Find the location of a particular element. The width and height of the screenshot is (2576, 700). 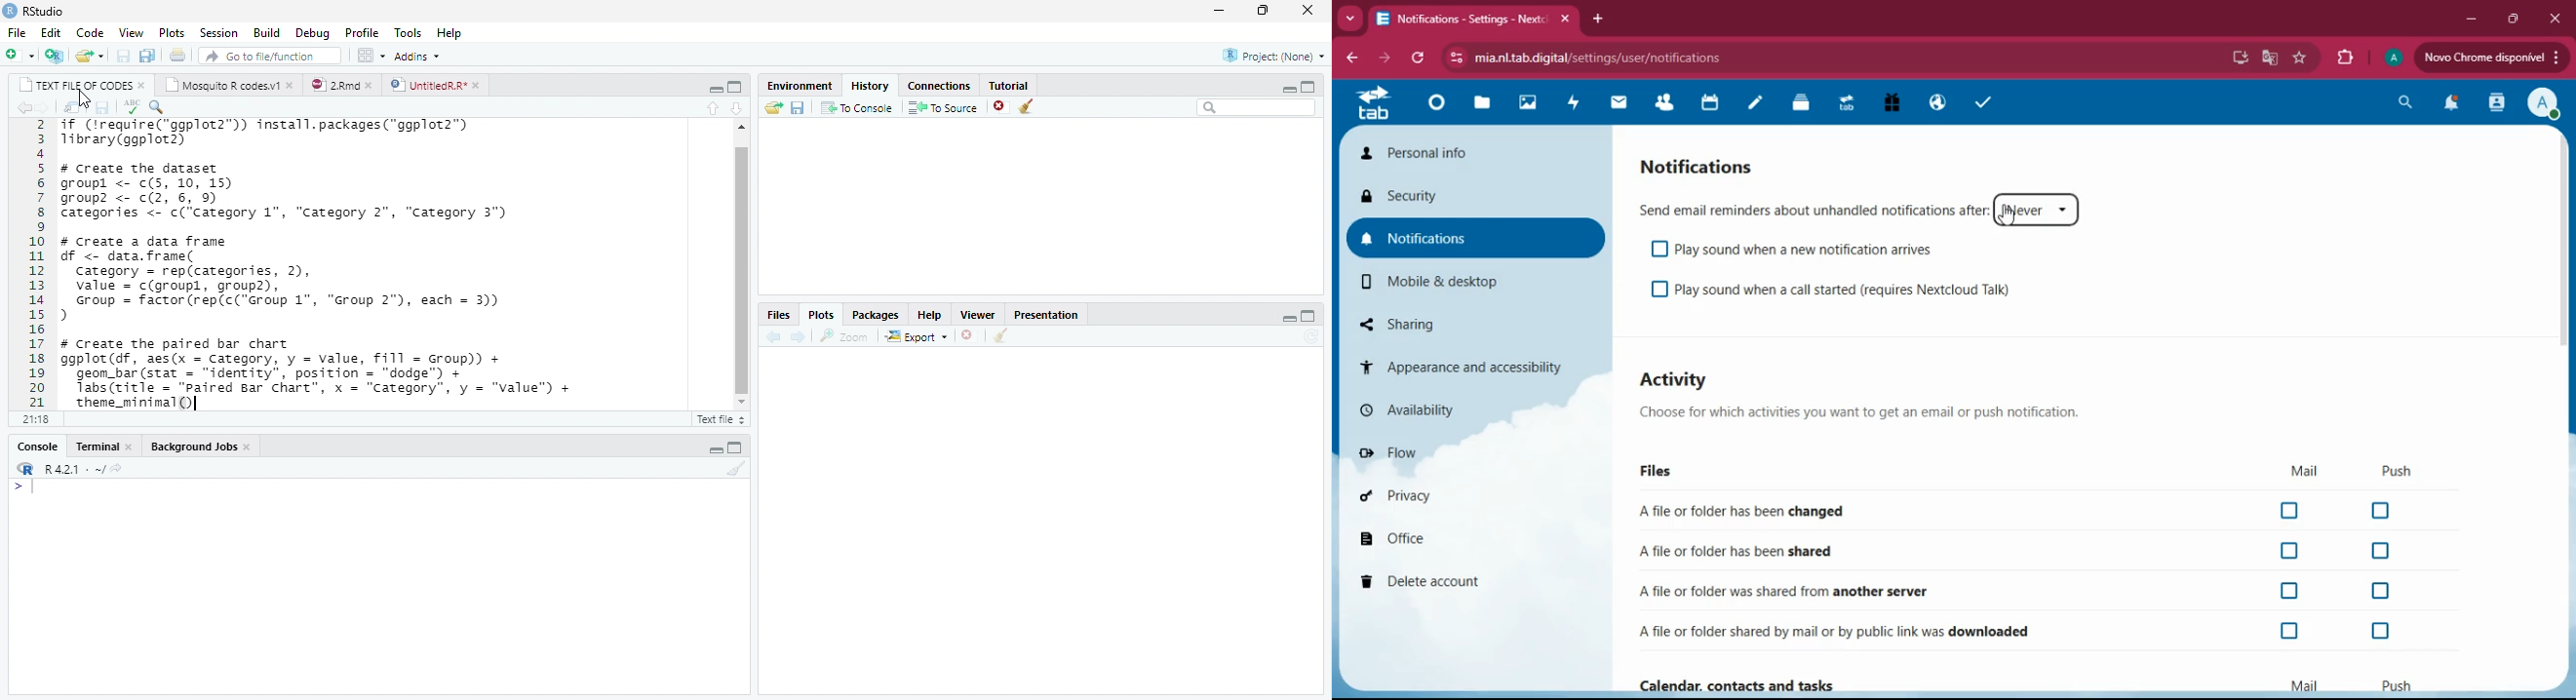

Rscript is located at coordinates (720, 420).